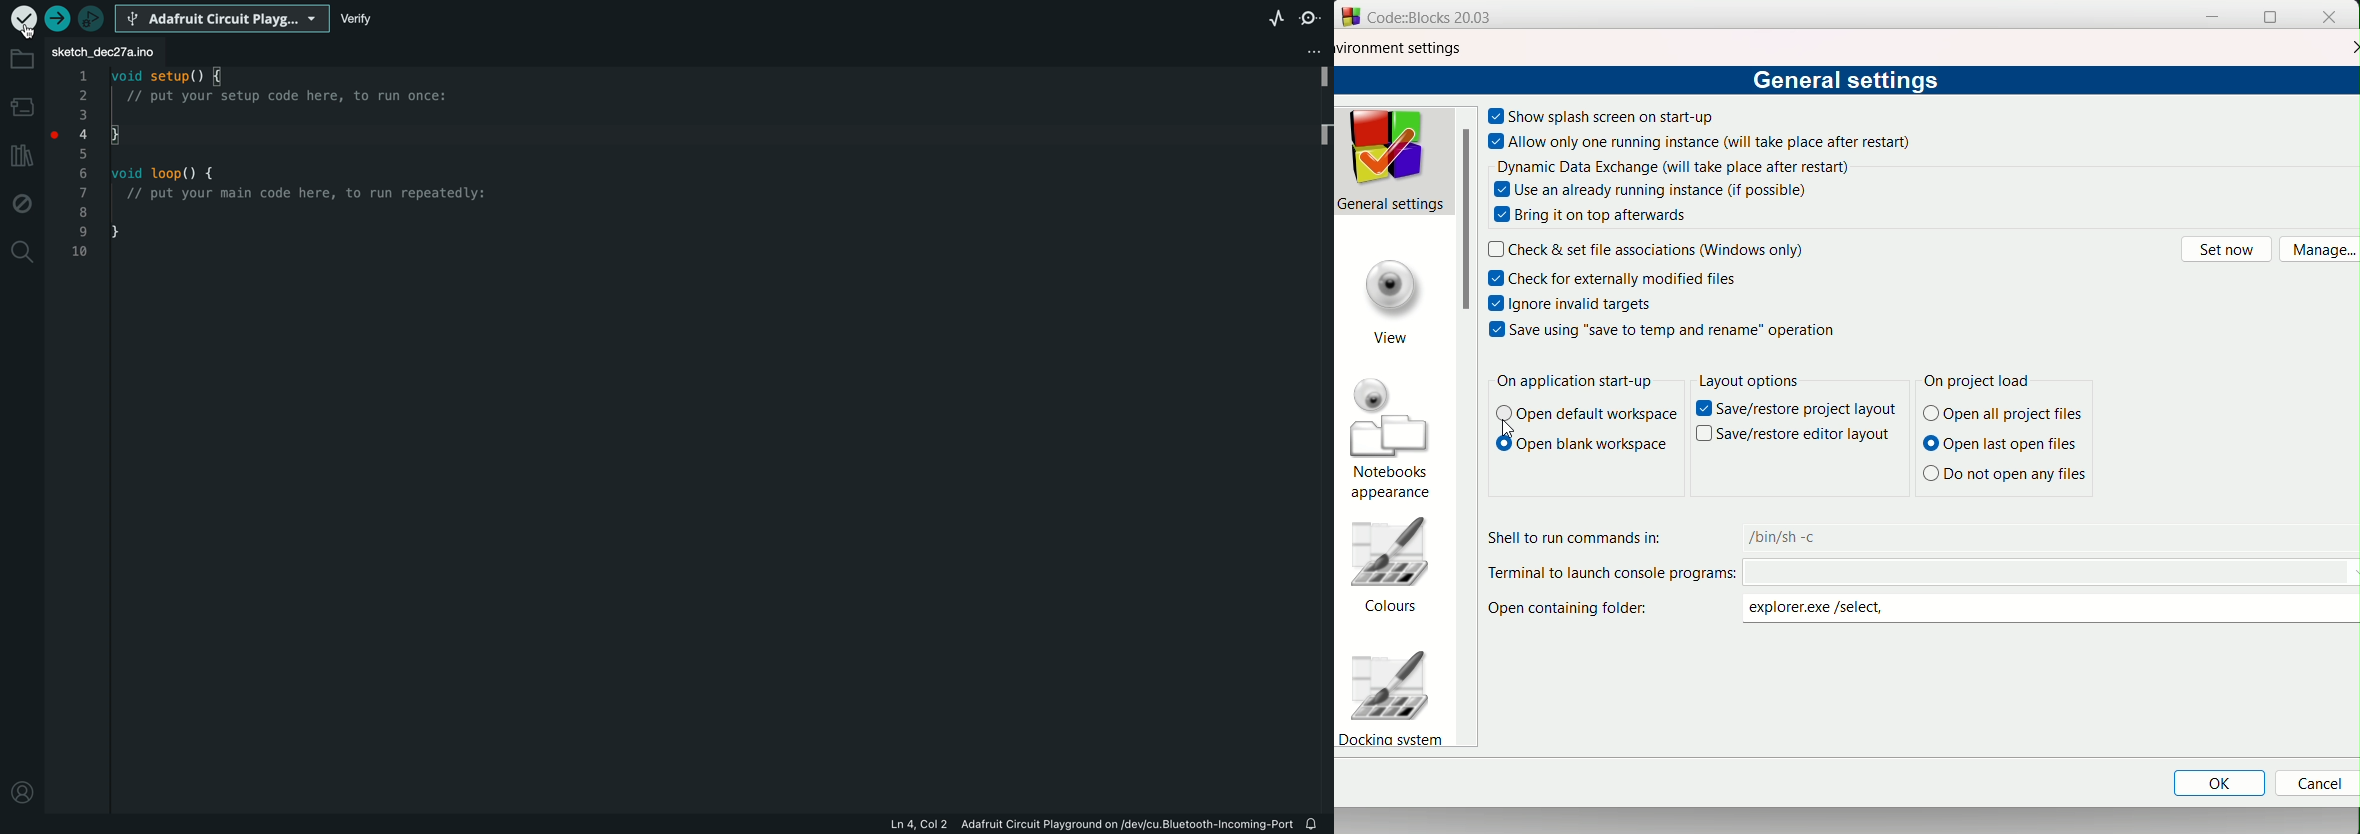 Image resolution: width=2380 pixels, height=840 pixels. What do you see at coordinates (1497, 142) in the screenshot?
I see `checkbox` at bounding box center [1497, 142].